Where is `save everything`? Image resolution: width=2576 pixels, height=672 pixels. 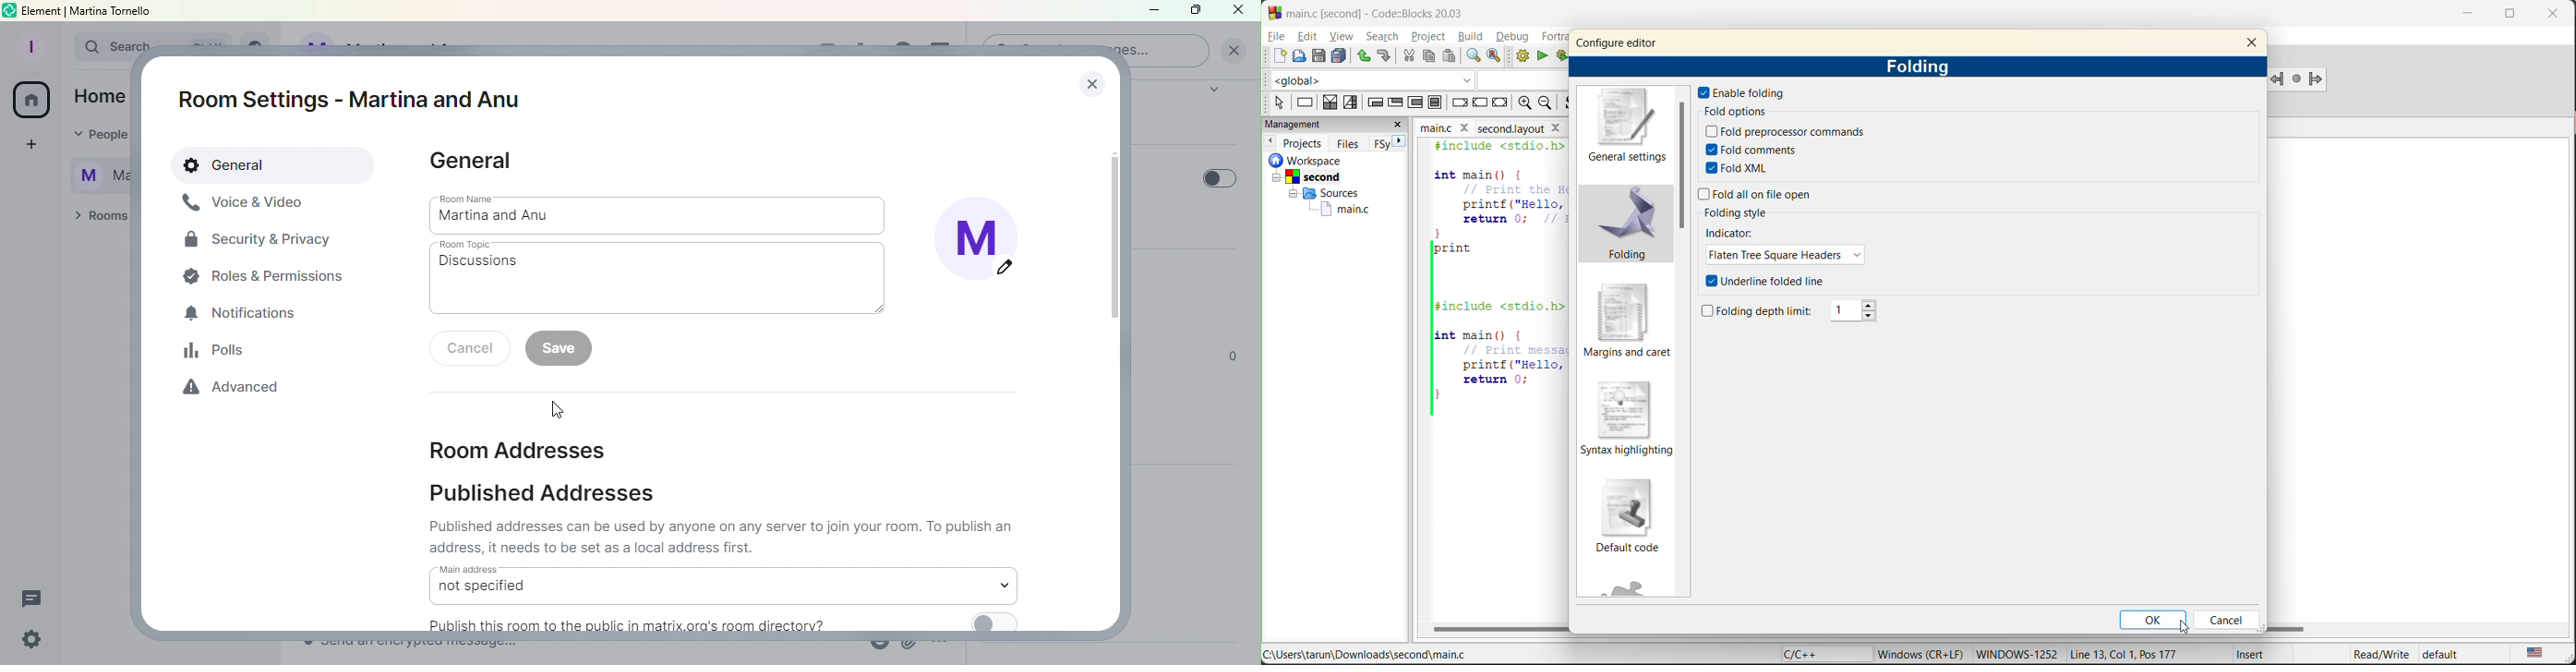
save everything is located at coordinates (1341, 55).